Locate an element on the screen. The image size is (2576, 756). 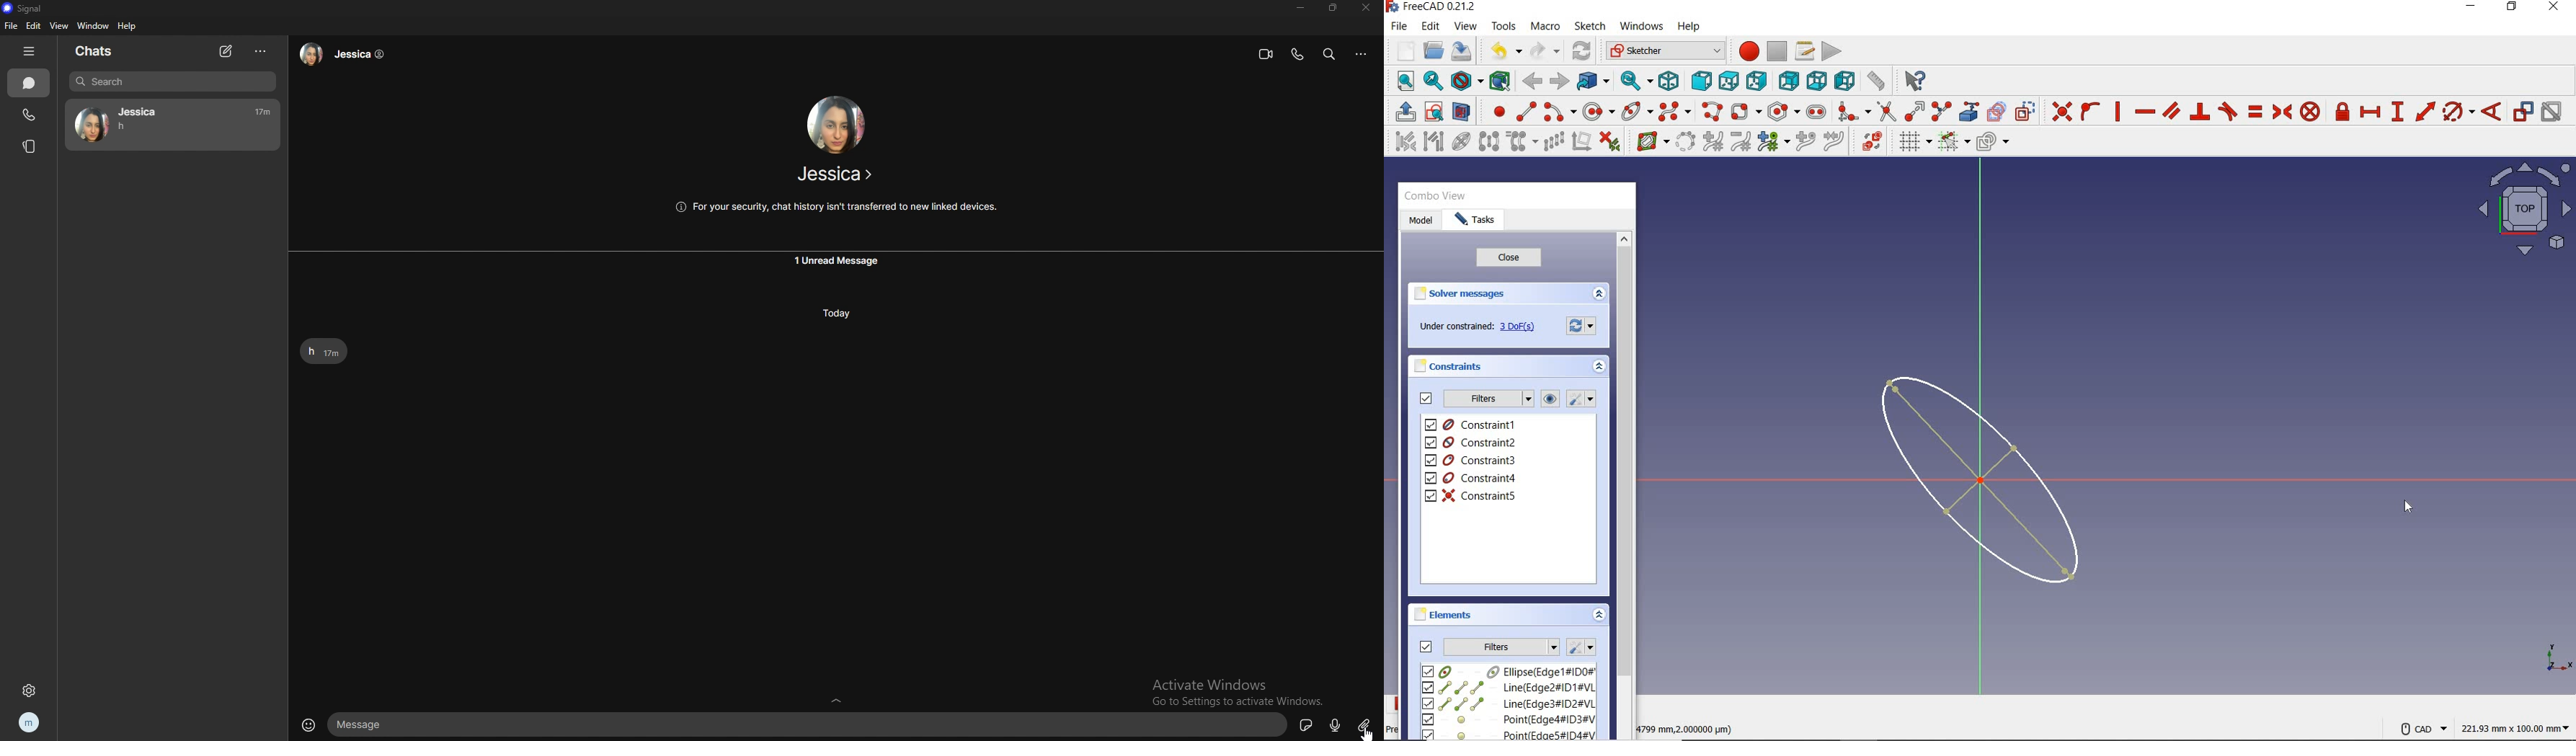
constraint4 is located at coordinates (1471, 478).